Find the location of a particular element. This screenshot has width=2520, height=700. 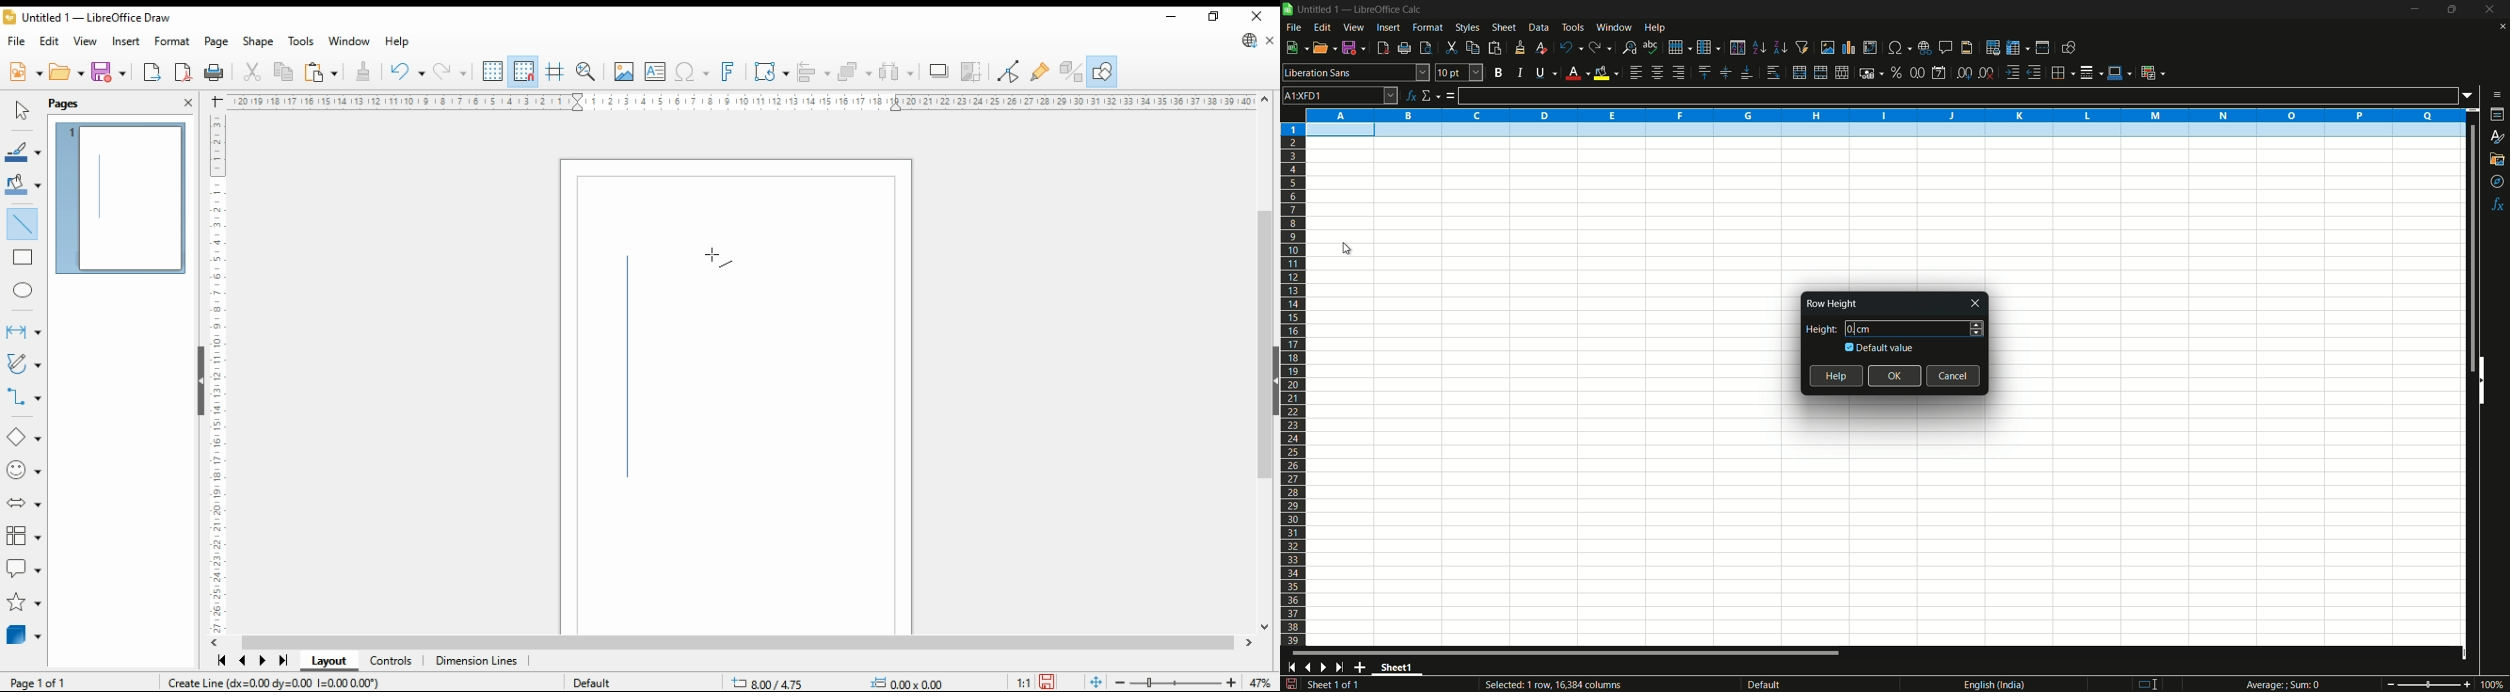

column is located at coordinates (1709, 48).